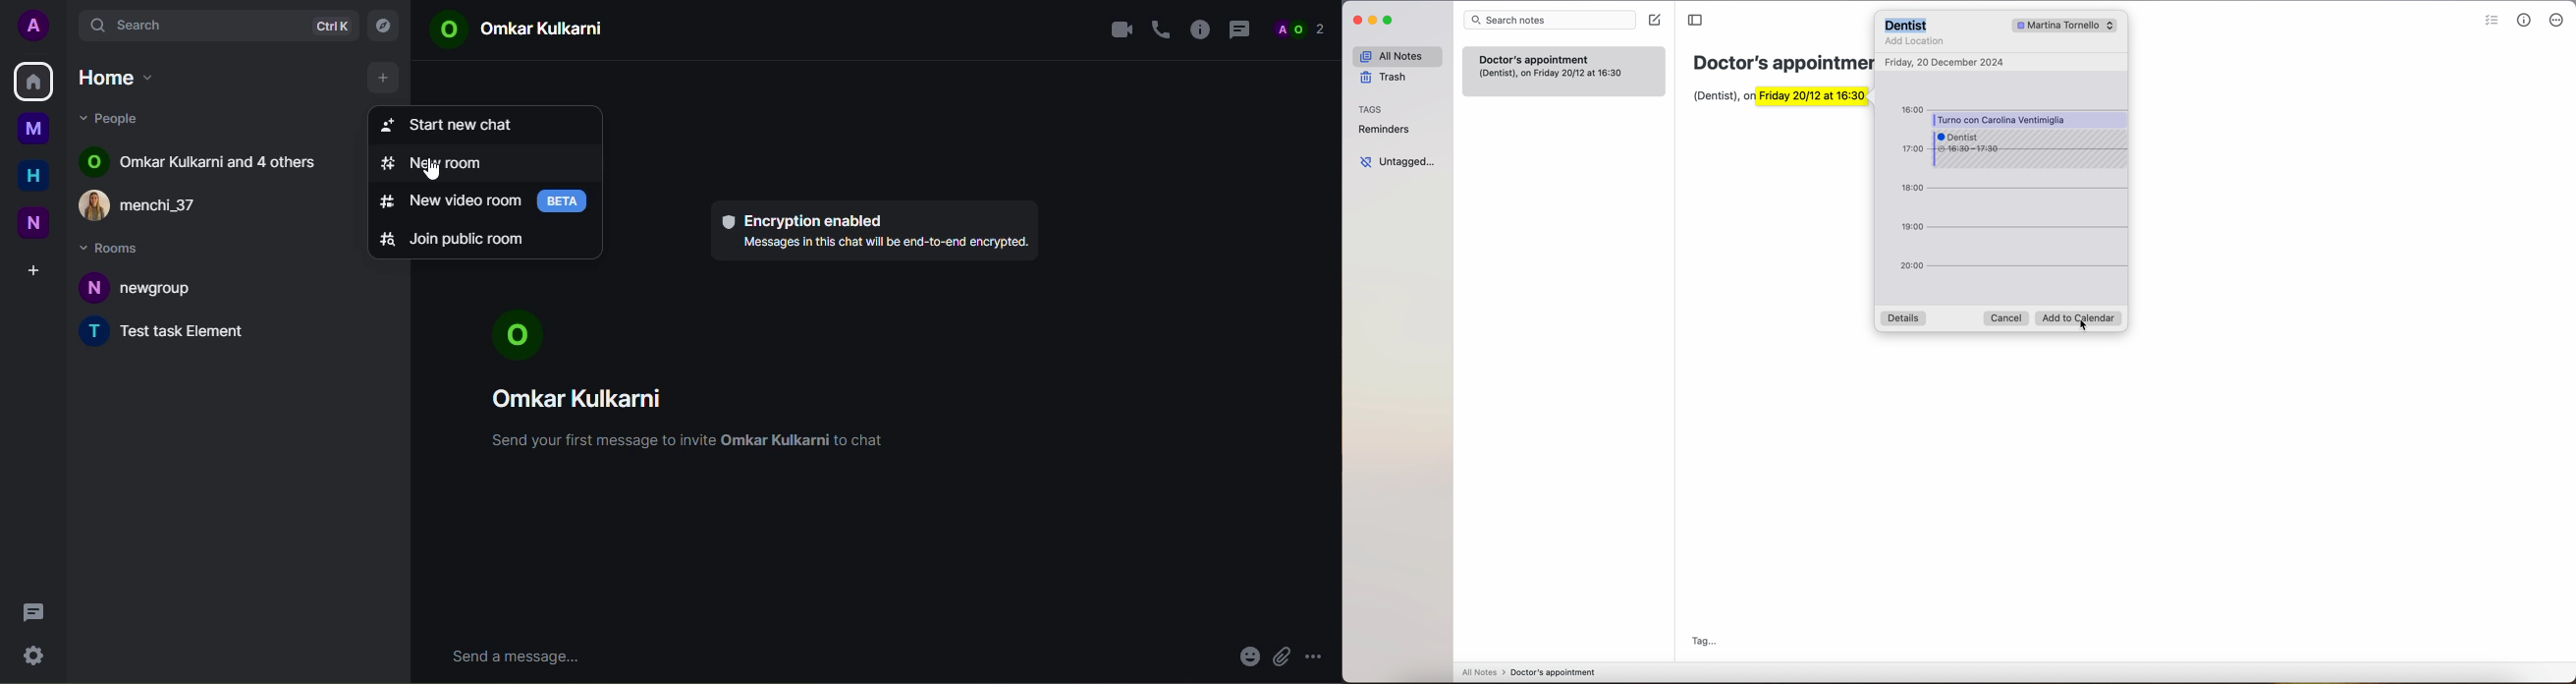  What do you see at coordinates (1396, 55) in the screenshot?
I see `All Notes` at bounding box center [1396, 55].